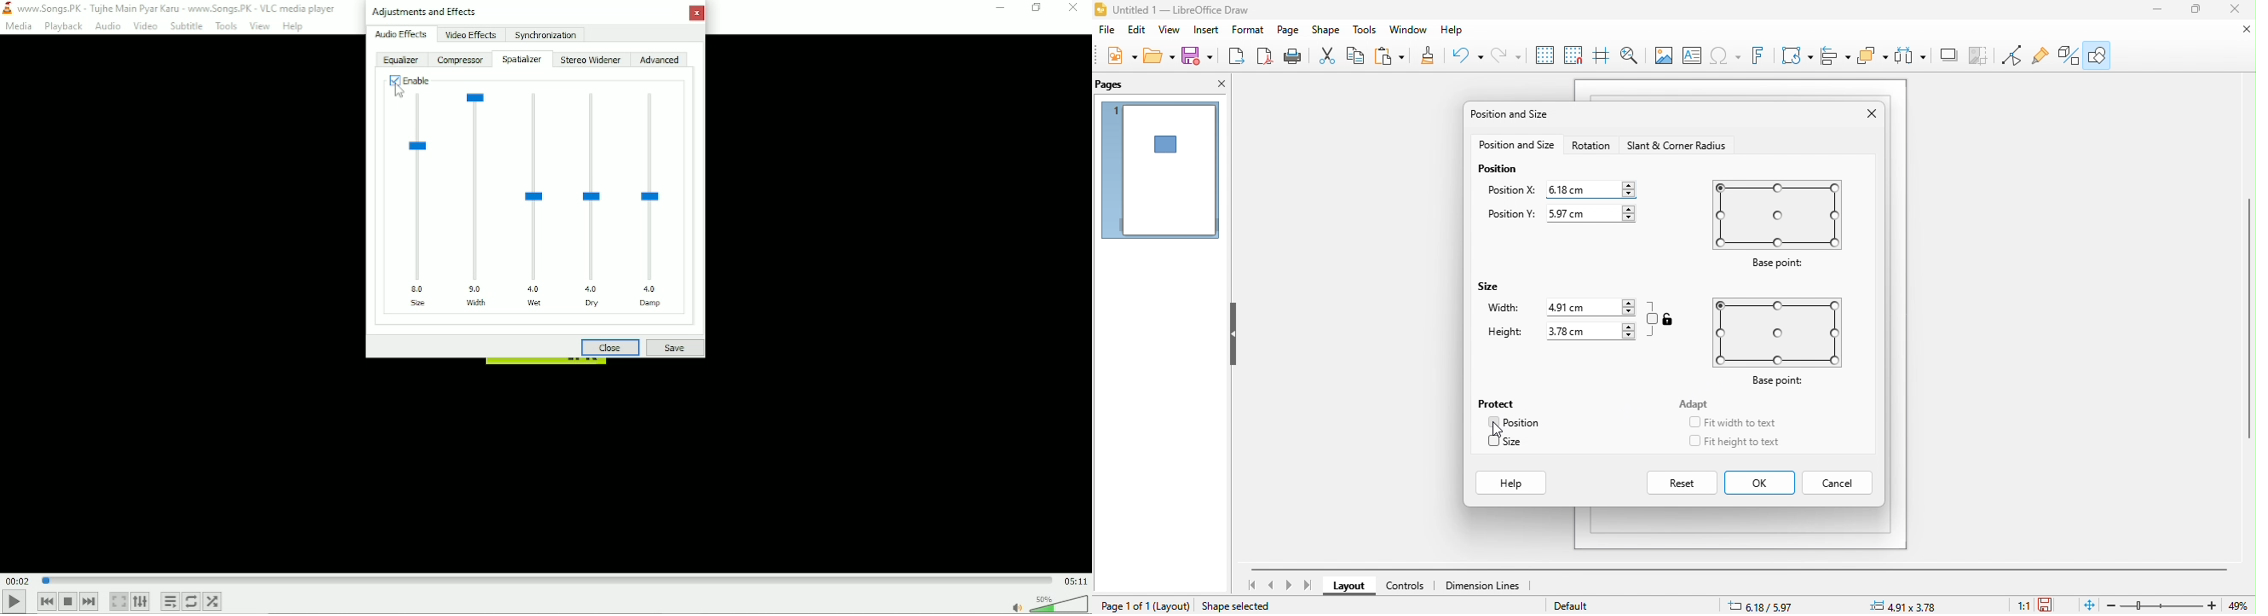 The width and height of the screenshot is (2268, 616). I want to click on 4.91 cm, so click(1592, 307).